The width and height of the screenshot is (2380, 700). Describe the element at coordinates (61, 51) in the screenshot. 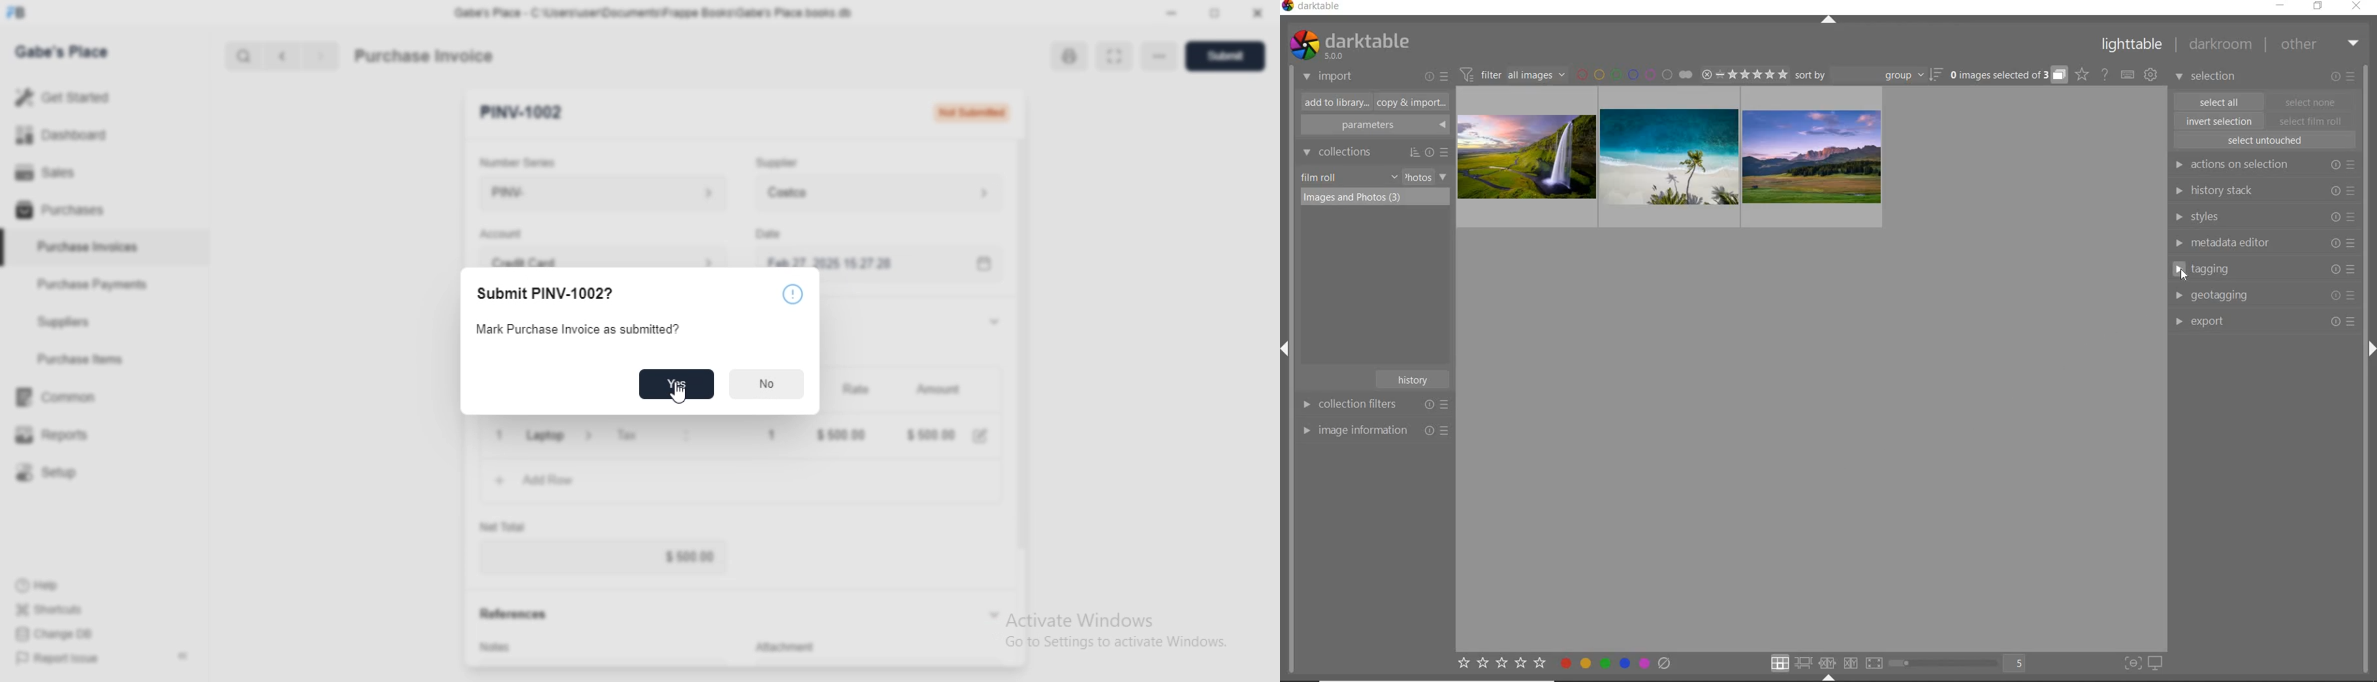

I see `Gabe's Place` at that location.